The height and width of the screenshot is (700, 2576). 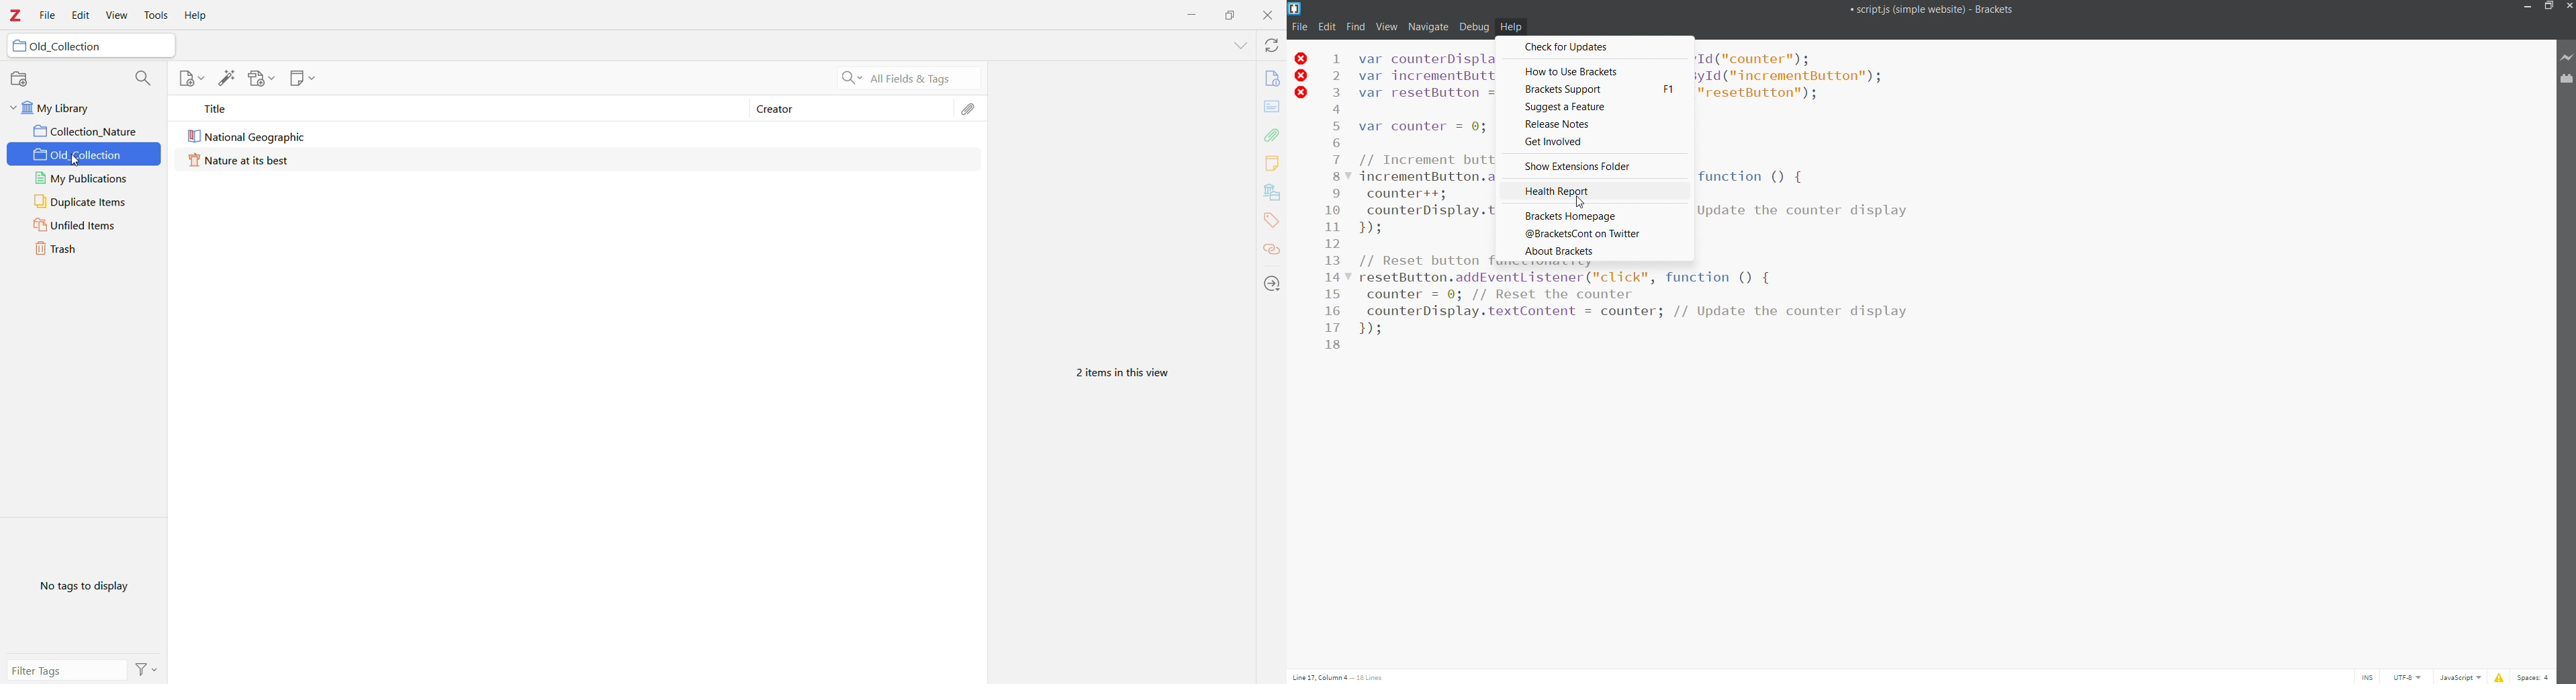 What do you see at coordinates (1353, 28) in the screenshot?
I see `find` at bounding box center [1353, 28].